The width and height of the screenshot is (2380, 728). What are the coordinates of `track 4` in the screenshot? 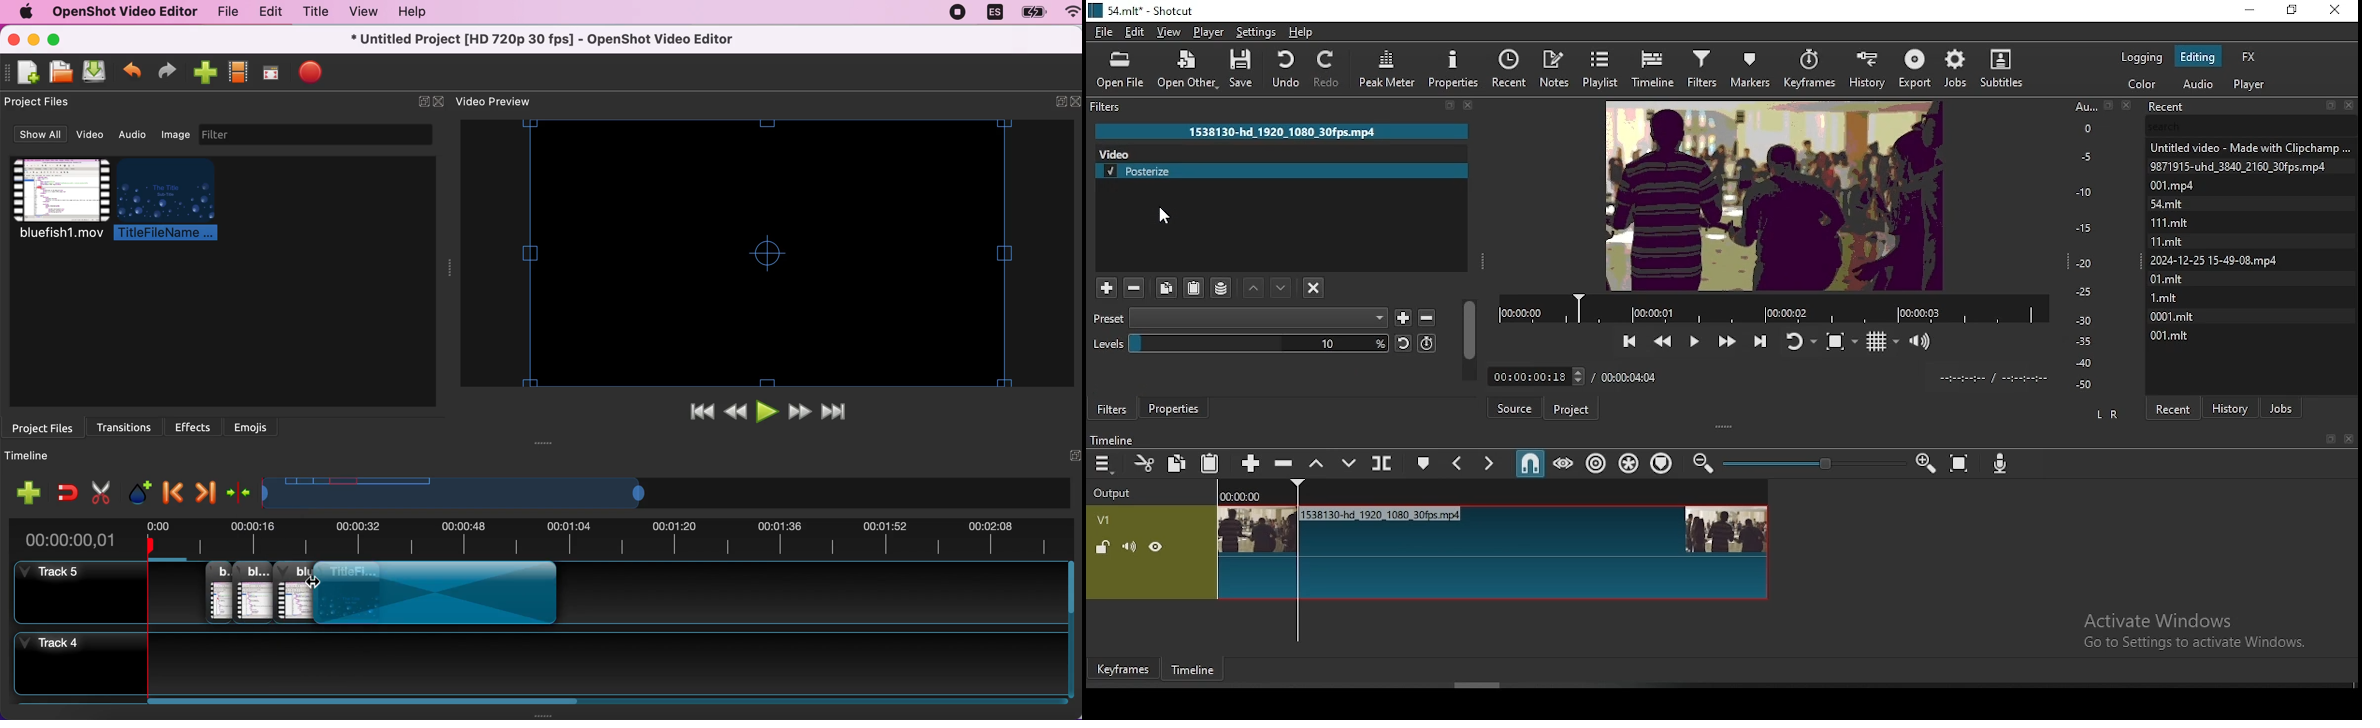 It's located at (73, 666).